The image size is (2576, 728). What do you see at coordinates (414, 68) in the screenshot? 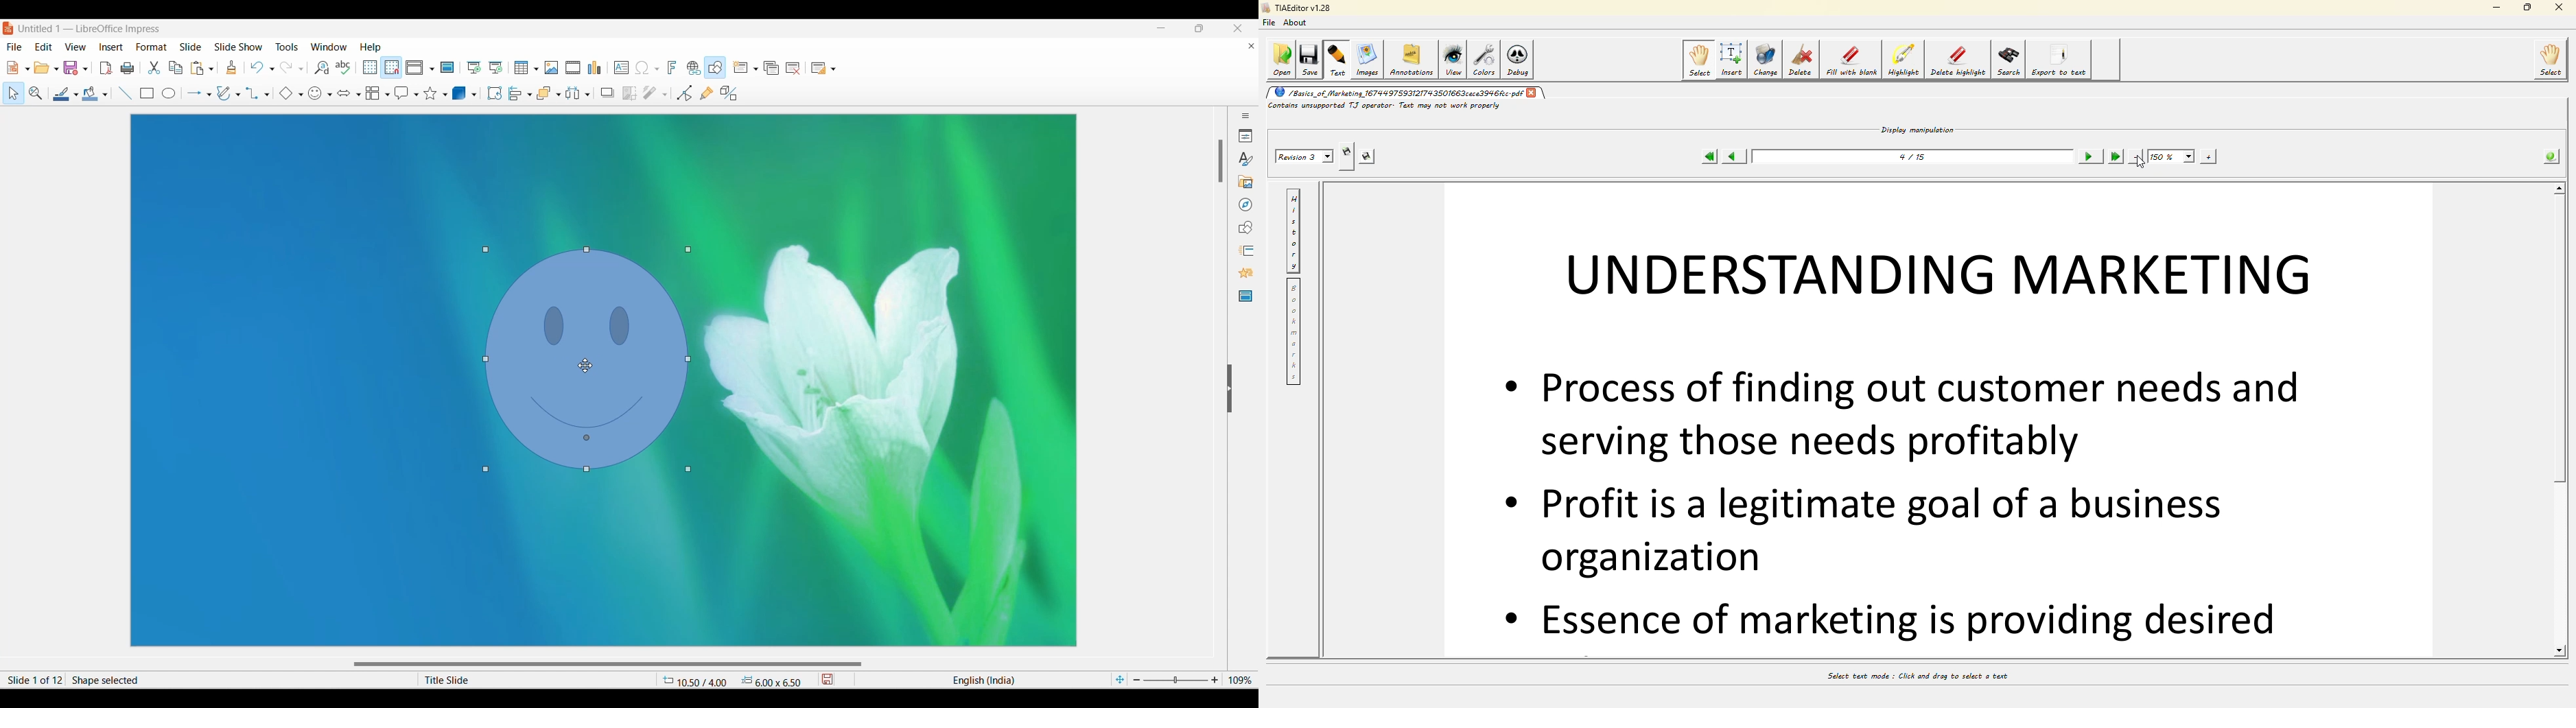
I see `Selected view` at bounding box center [414, 68].